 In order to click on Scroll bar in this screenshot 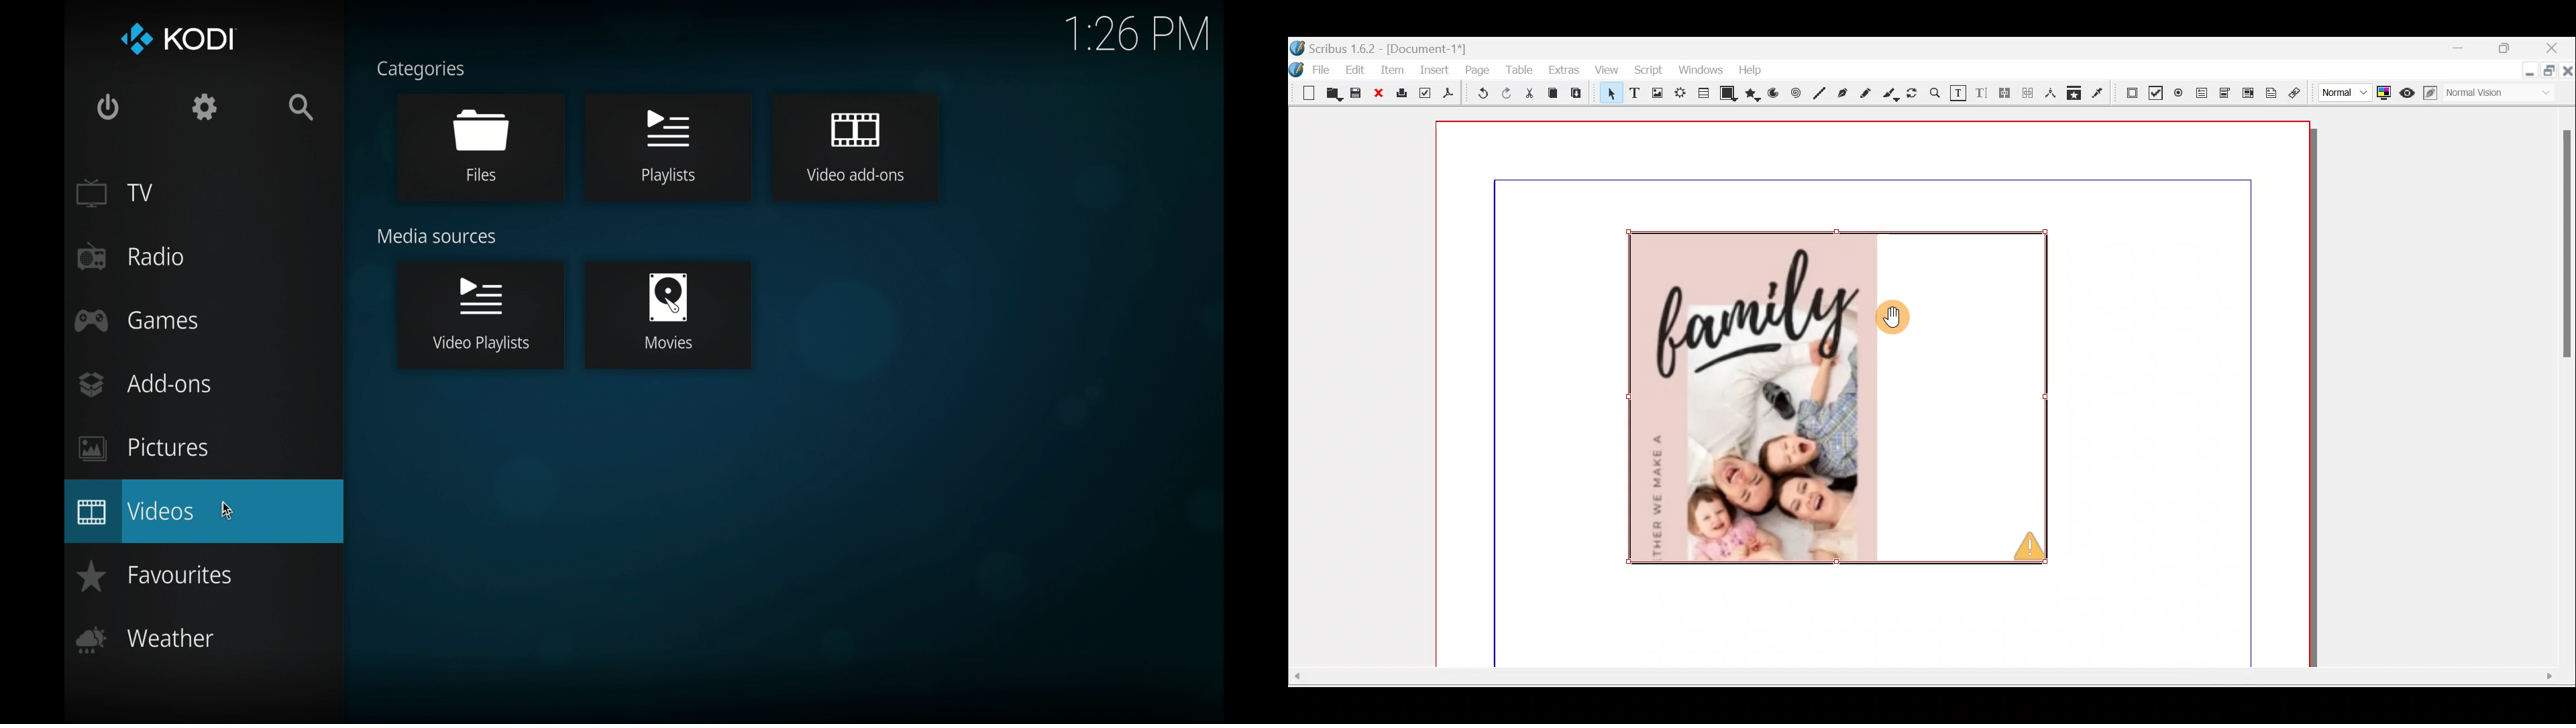, I will do `click(2566, 390)`.